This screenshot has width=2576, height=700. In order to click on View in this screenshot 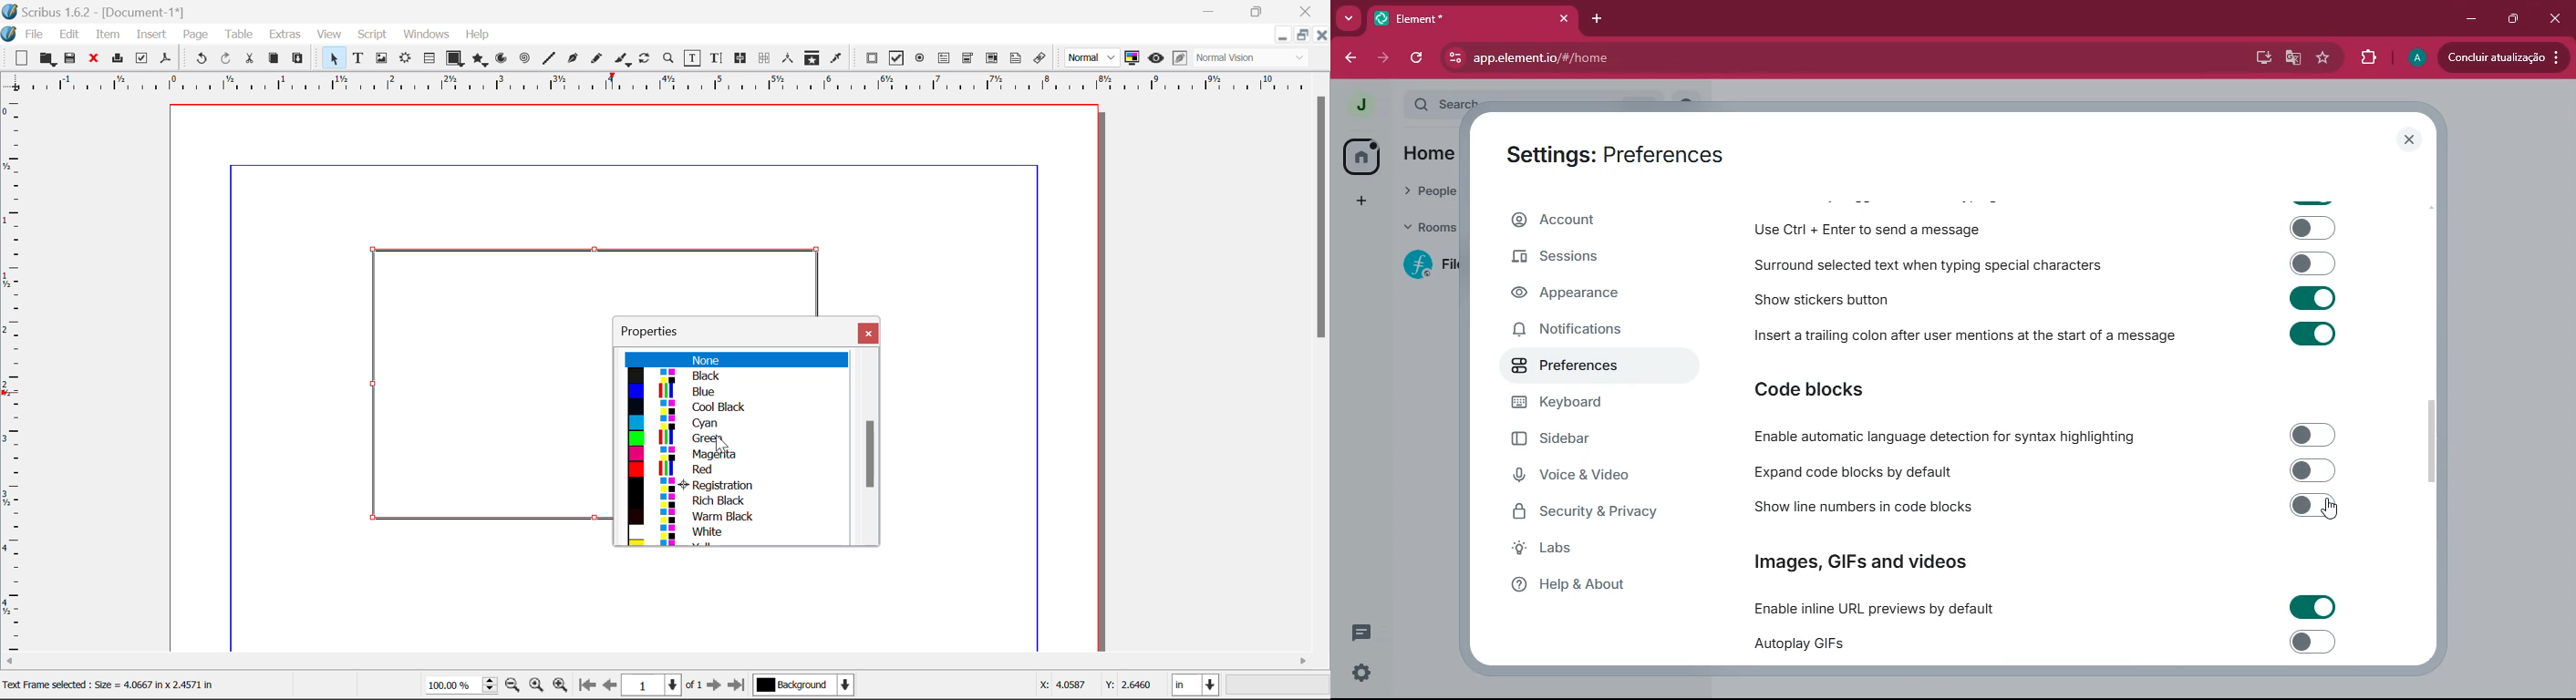, I will do `click(330, 35)`.